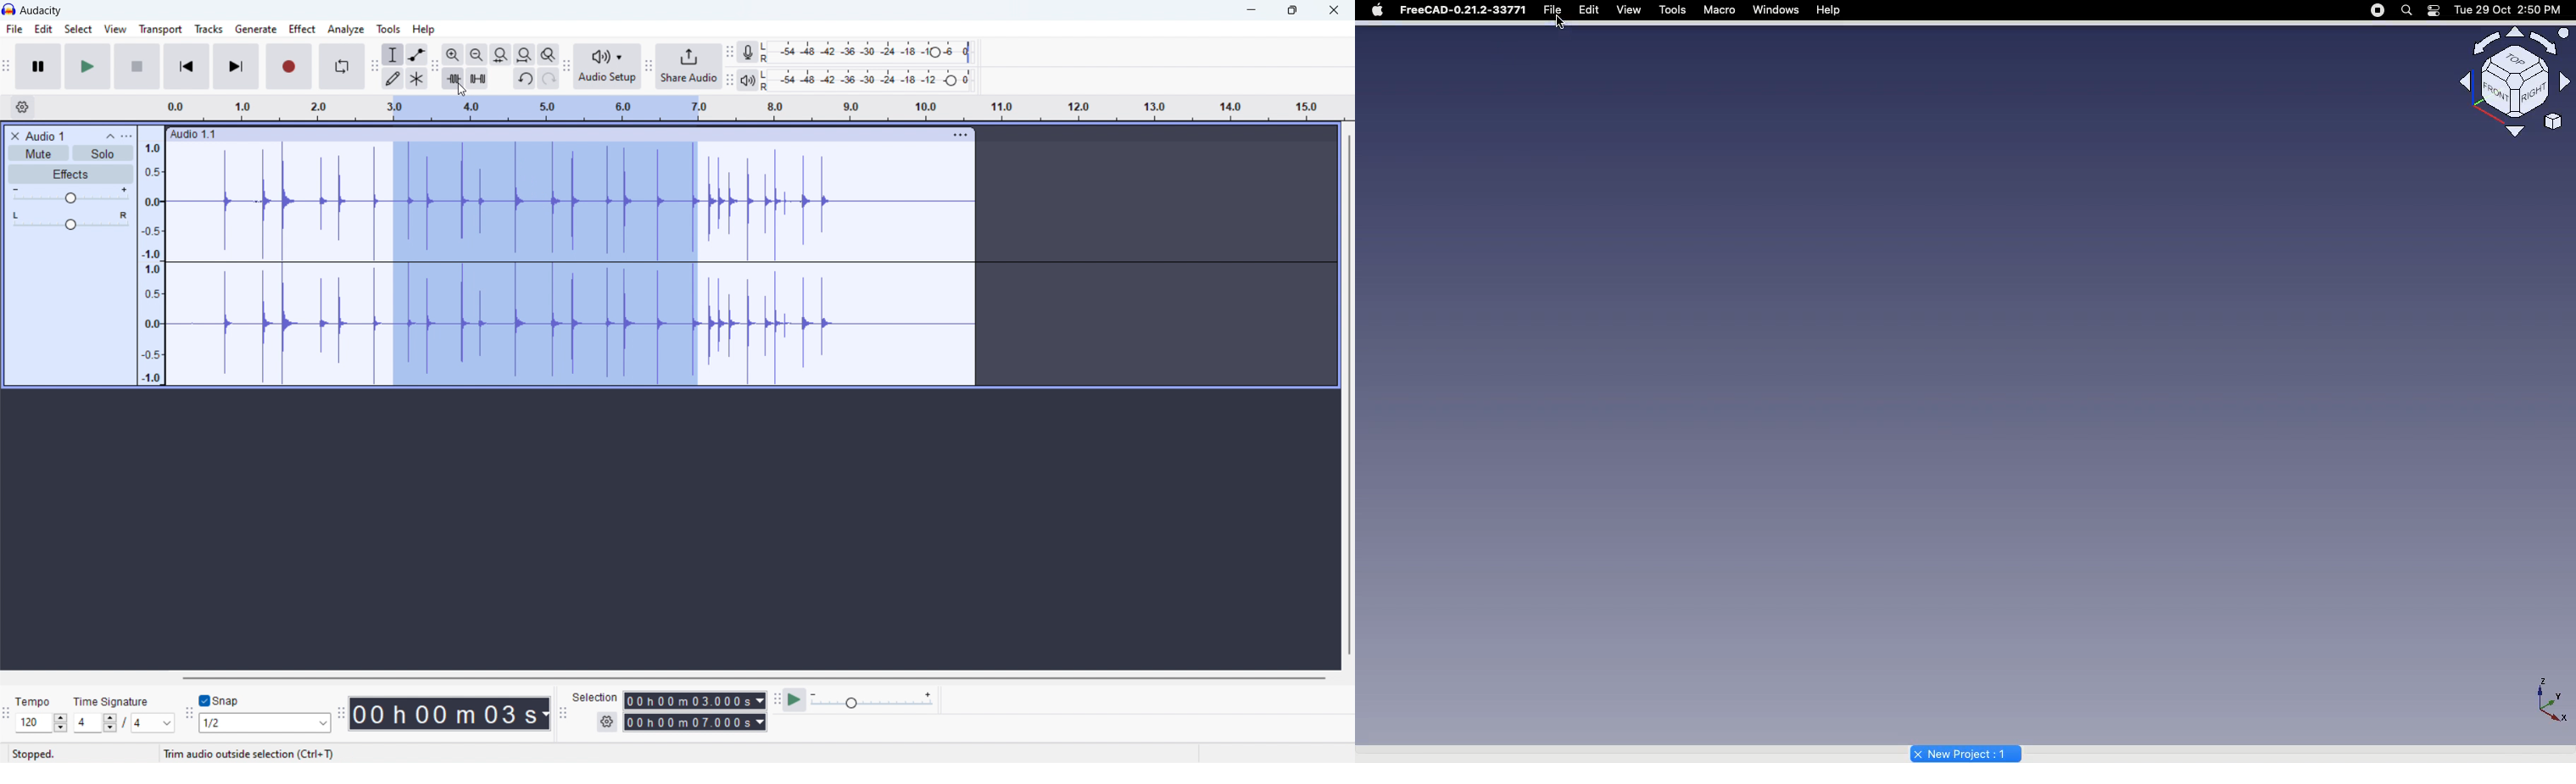 This screenshot has width=2576, height=784. What do you see at coordinates (753, 677) in the screenshot?
I see `horozontal scrollbar` at bounding box center [753, 677].